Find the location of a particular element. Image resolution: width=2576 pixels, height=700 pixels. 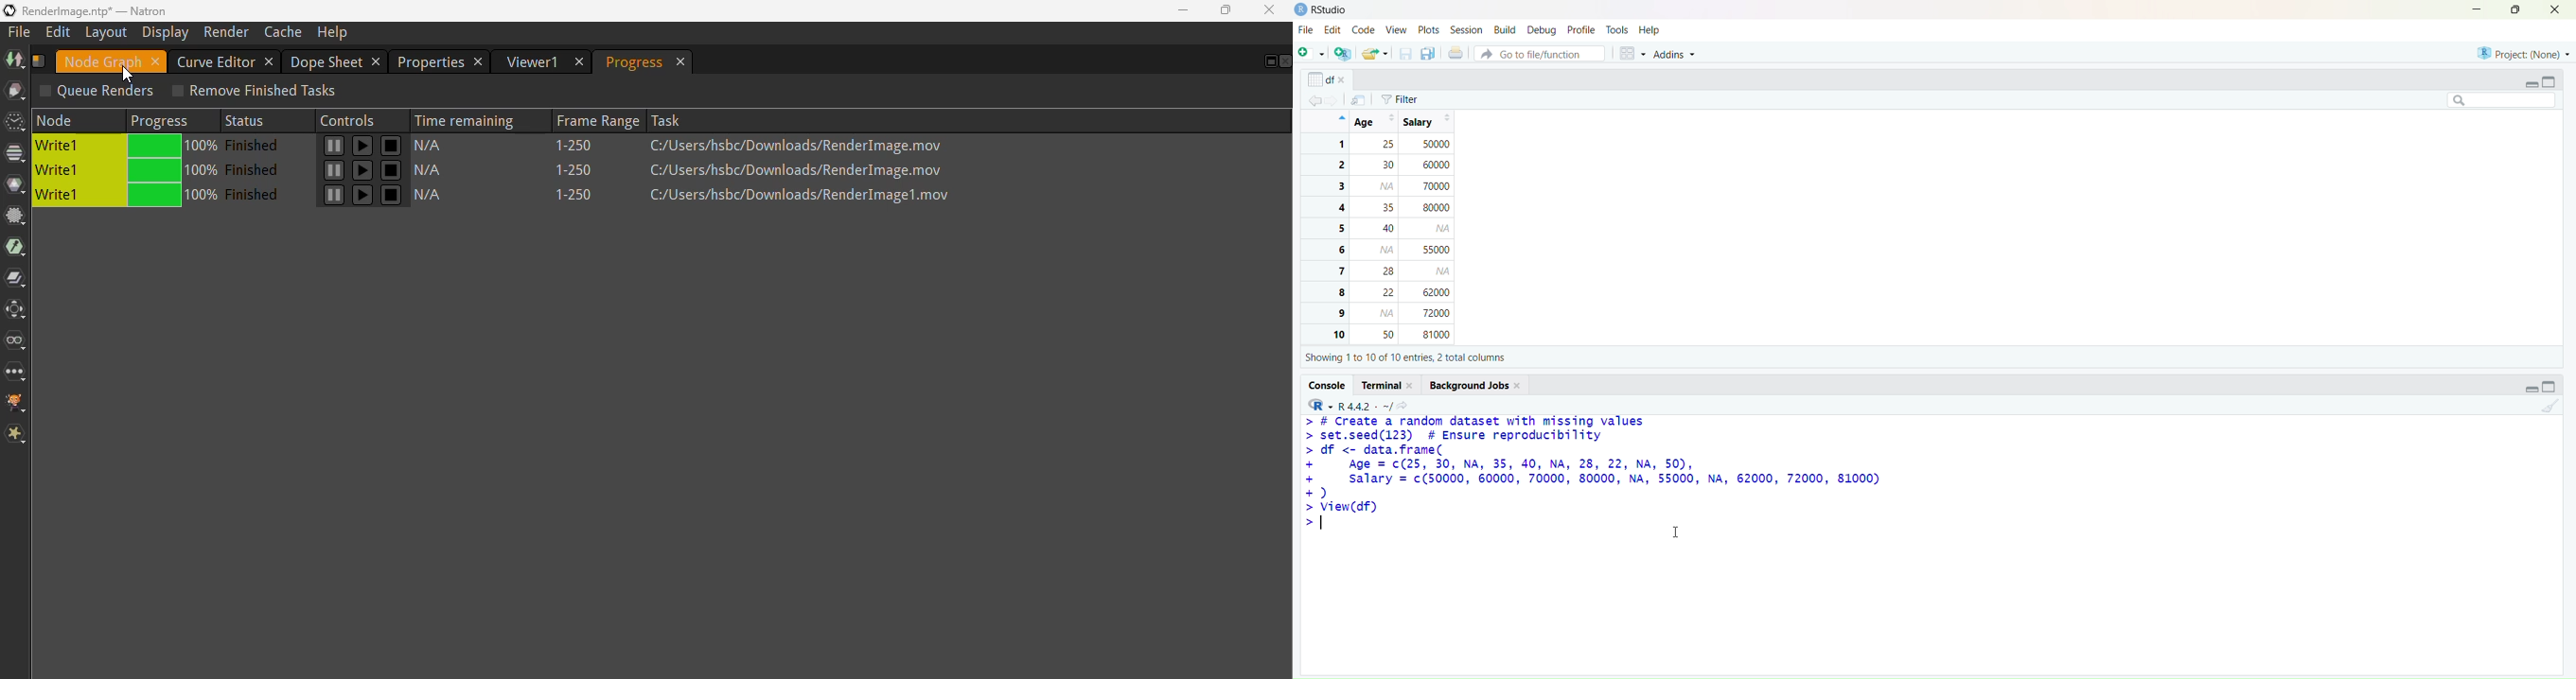

options is located at coordinates (1358, 100).